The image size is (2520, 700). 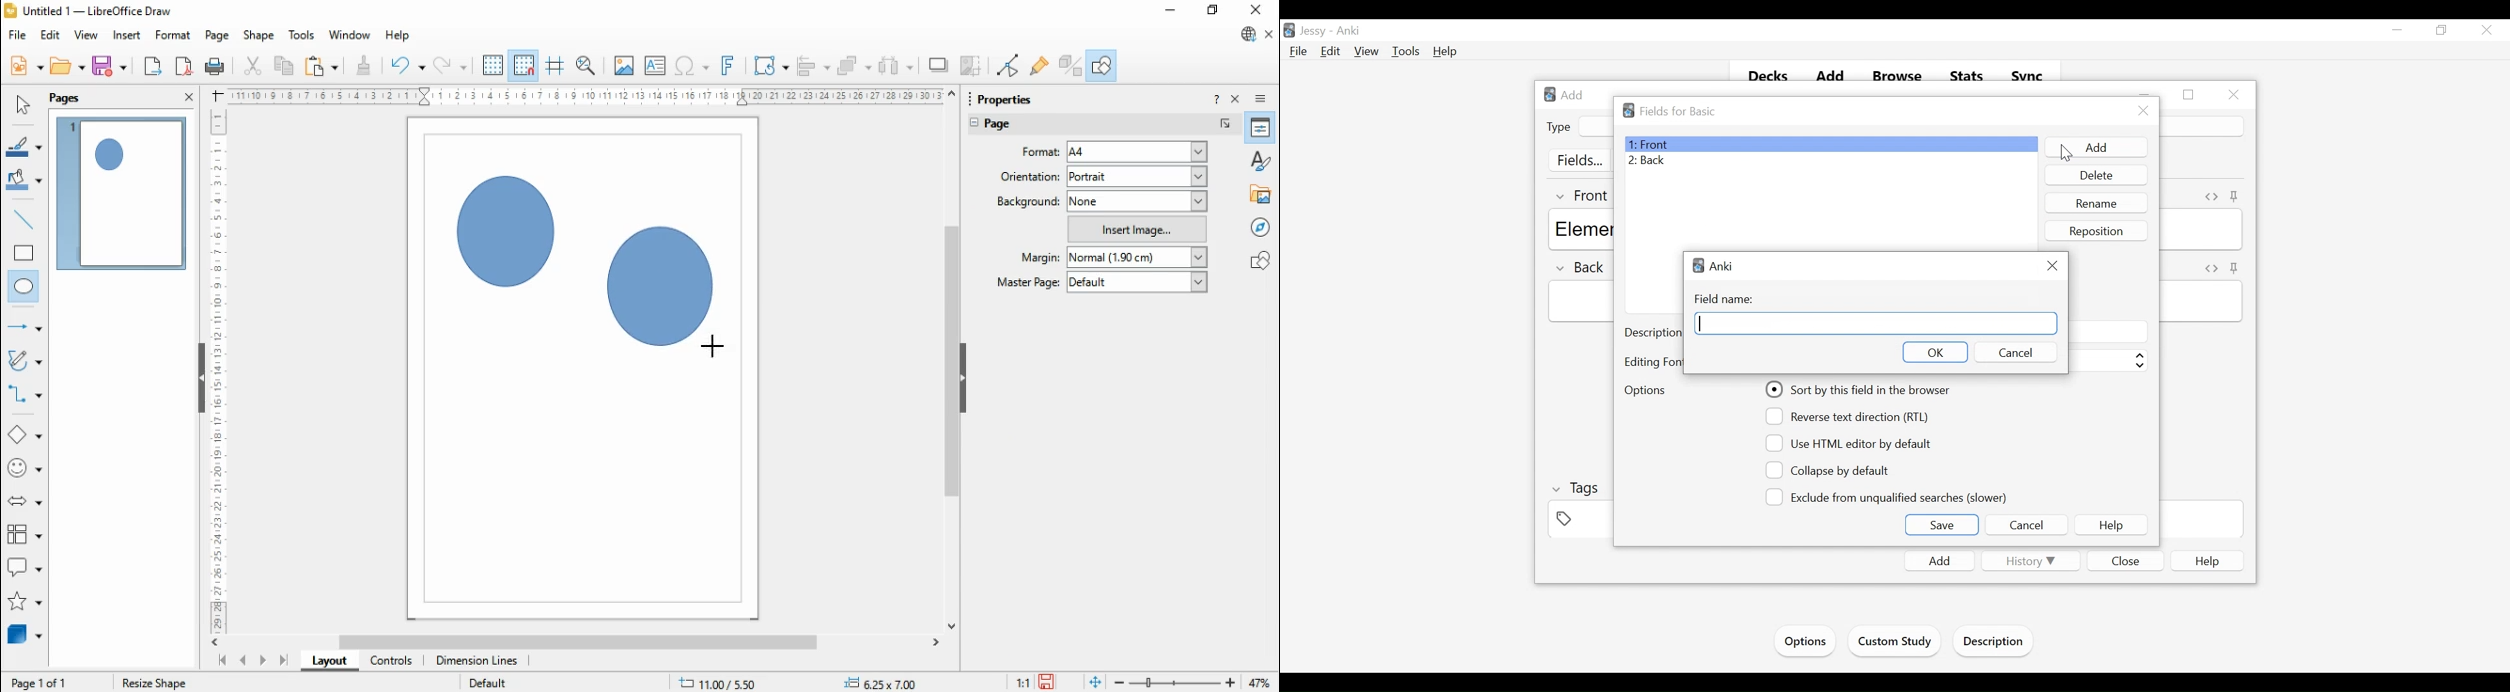 What do you see at coordinates (1038, 257) in the screenshot?
I see `margin` at bounding box center [1038, 257].